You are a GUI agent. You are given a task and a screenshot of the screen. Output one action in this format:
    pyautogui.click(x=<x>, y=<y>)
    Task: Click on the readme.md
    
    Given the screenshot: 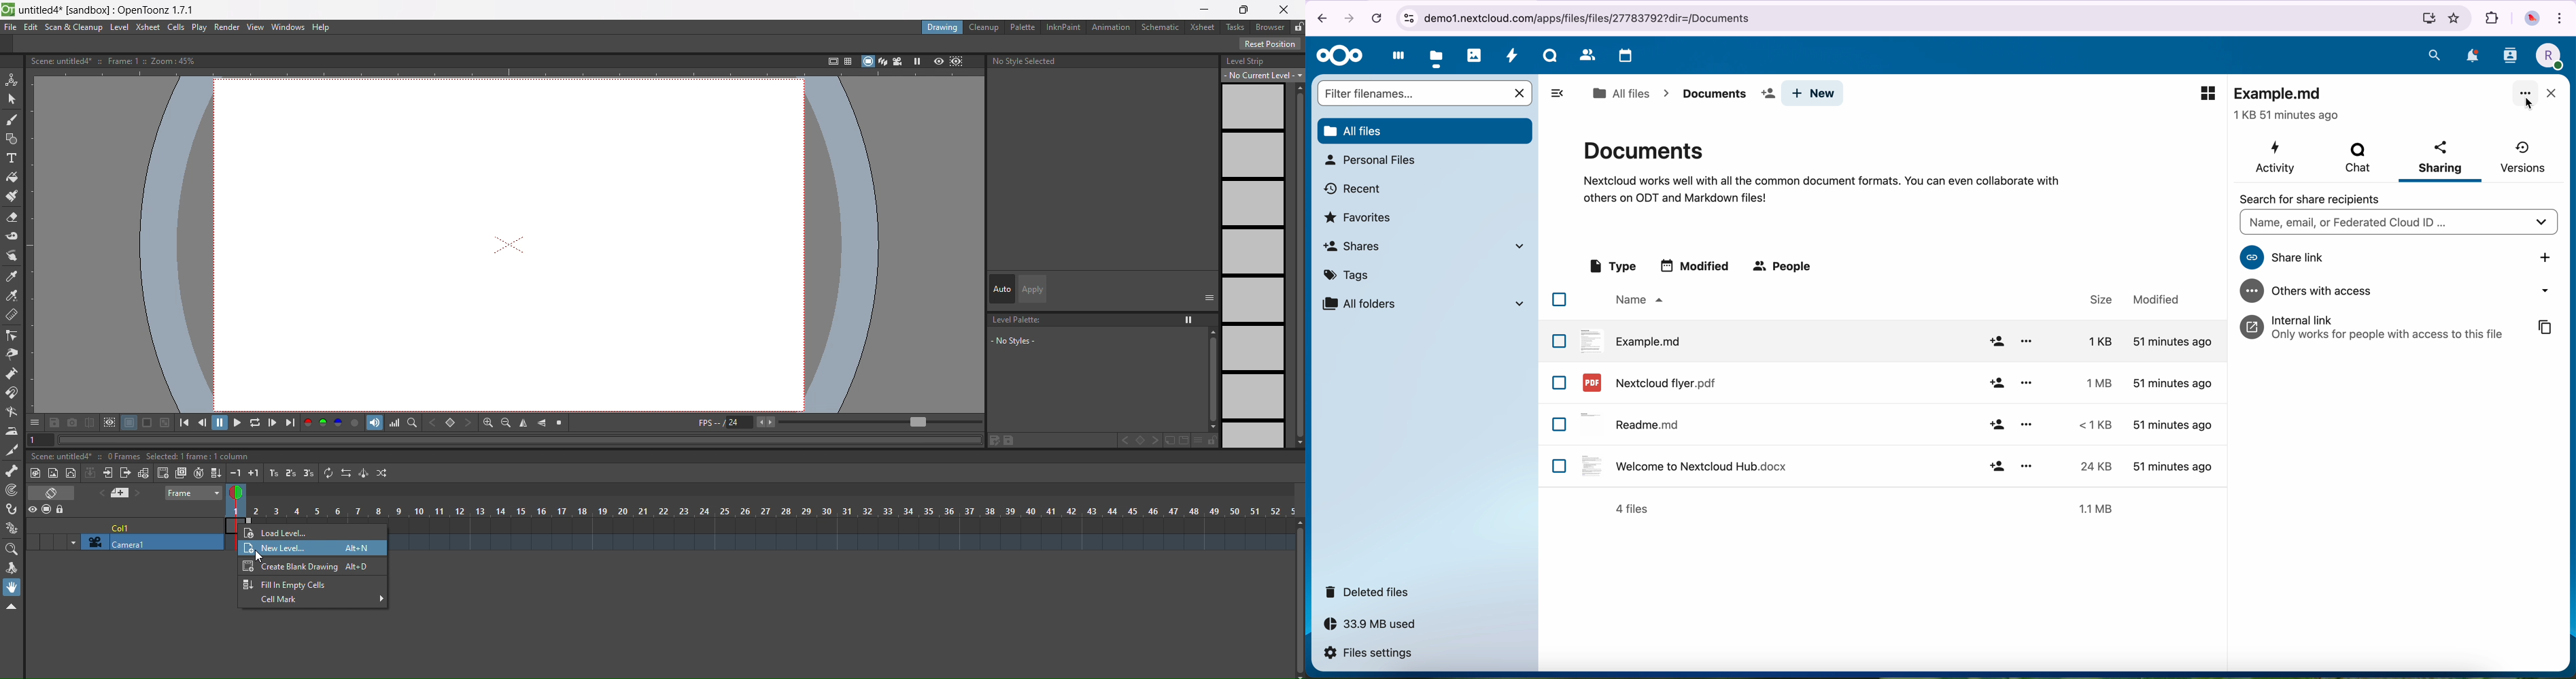 What is the action you would take?
    pyautogui.click(x=1633, y=422)
    